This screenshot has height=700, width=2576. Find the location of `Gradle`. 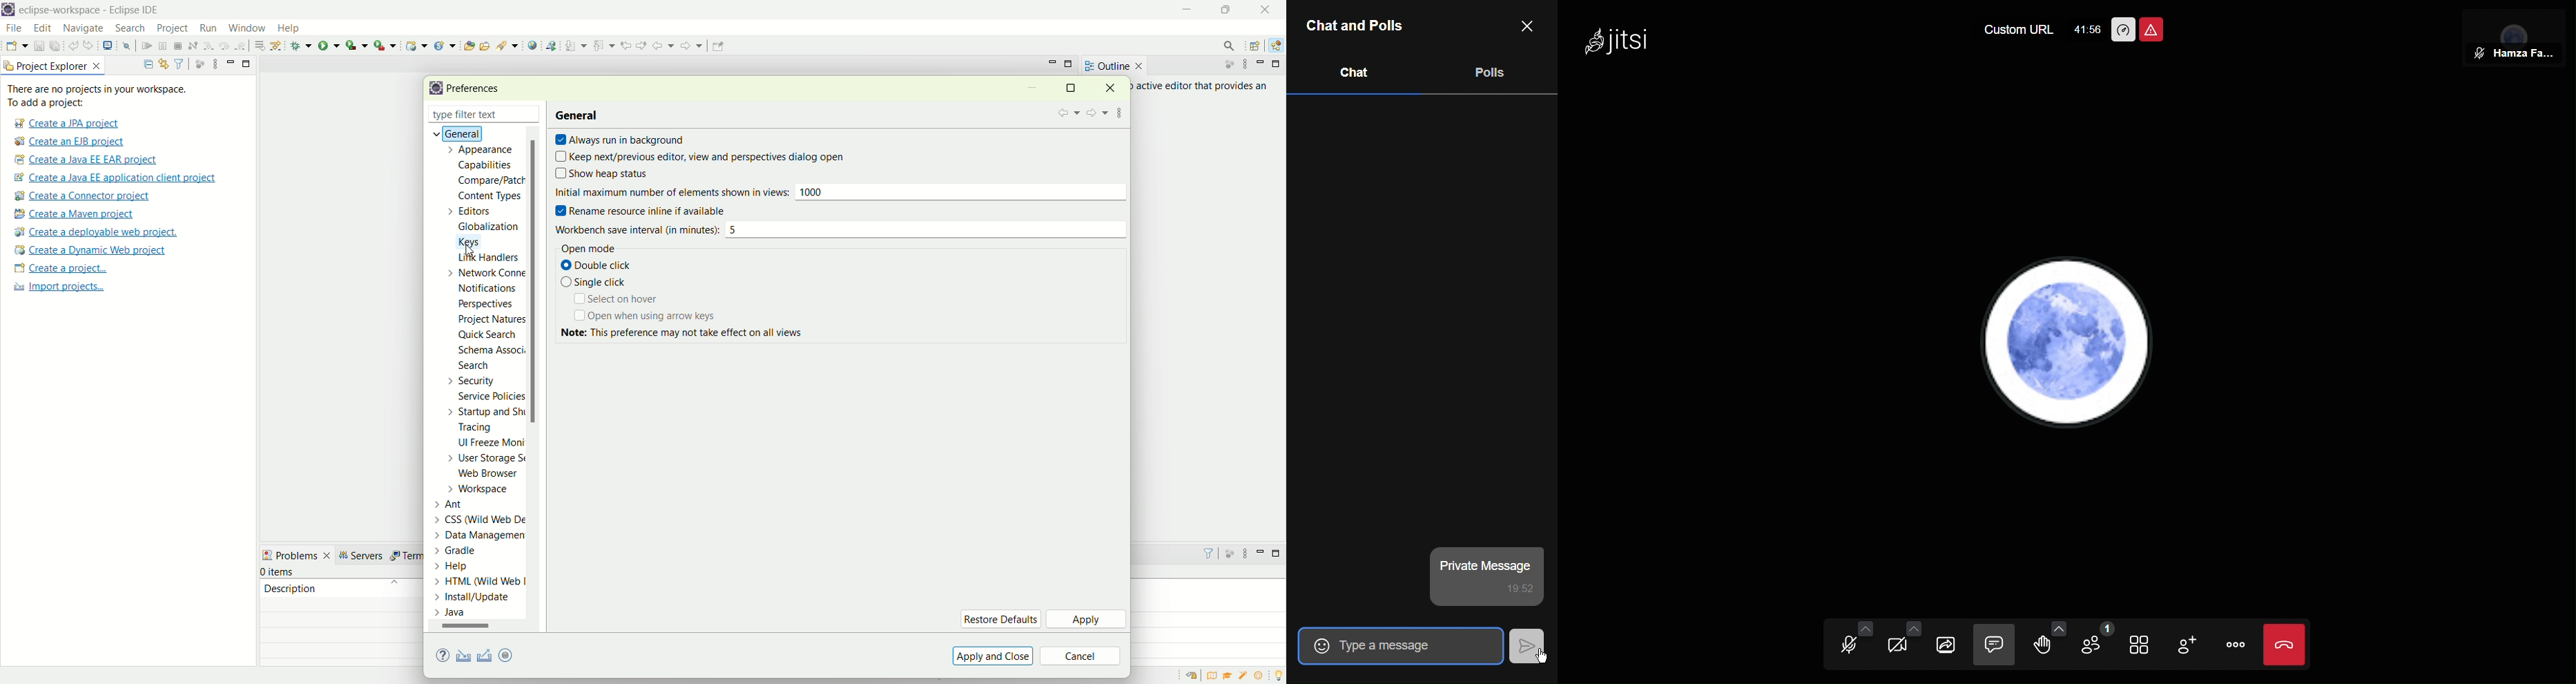

Gradle is located at coordinates (468, 549).